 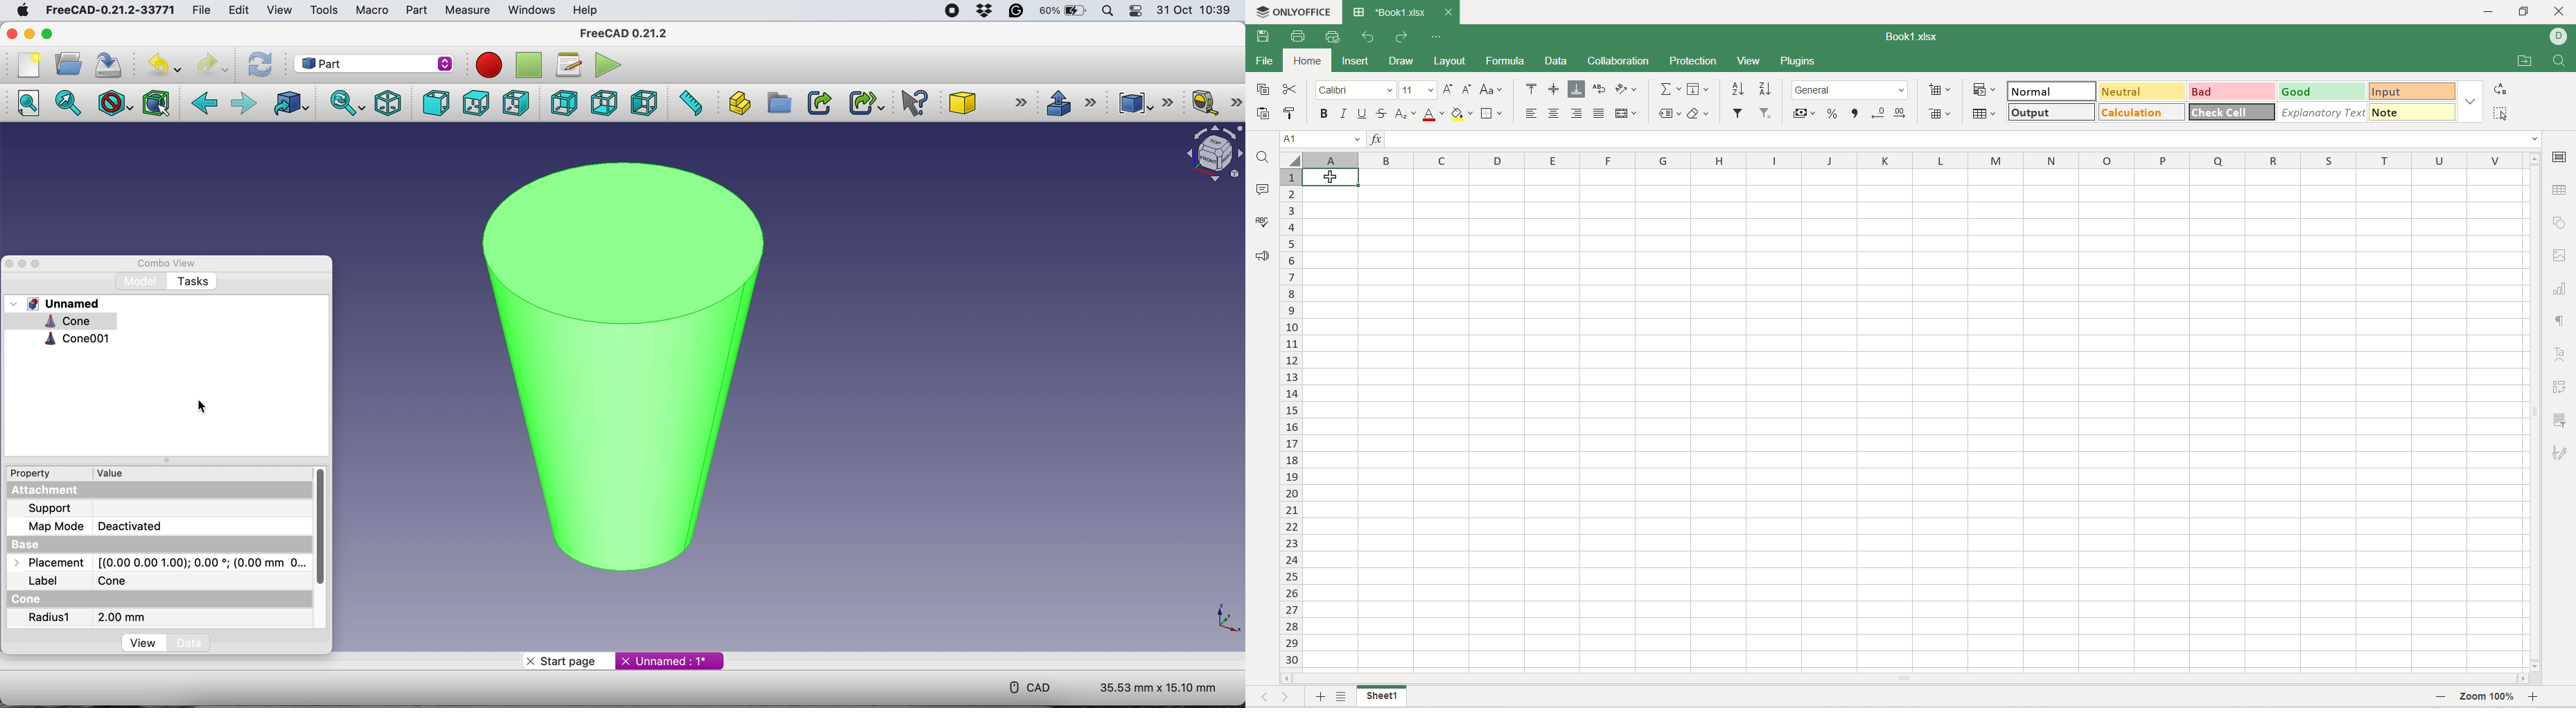 What do you see at coordinates (1577, 114) in the screenshot?
I see `align right` at bounding box center [1577, 114].